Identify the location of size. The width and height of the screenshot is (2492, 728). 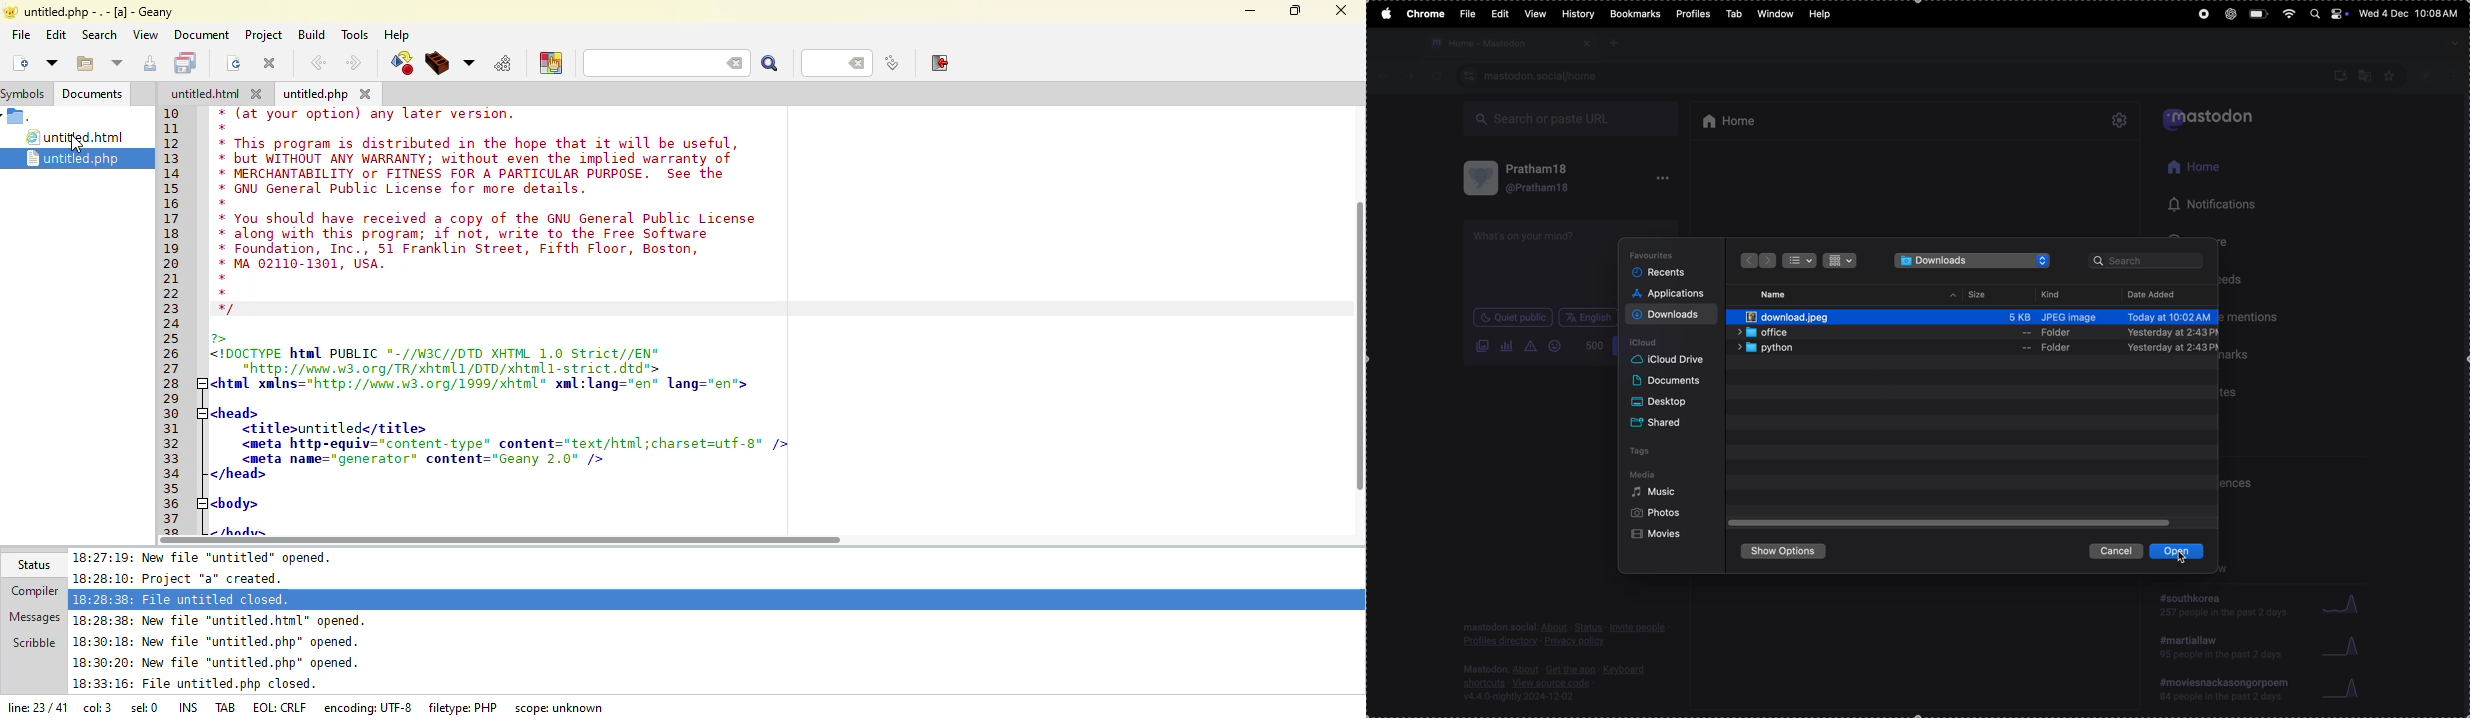
(1980, 294).